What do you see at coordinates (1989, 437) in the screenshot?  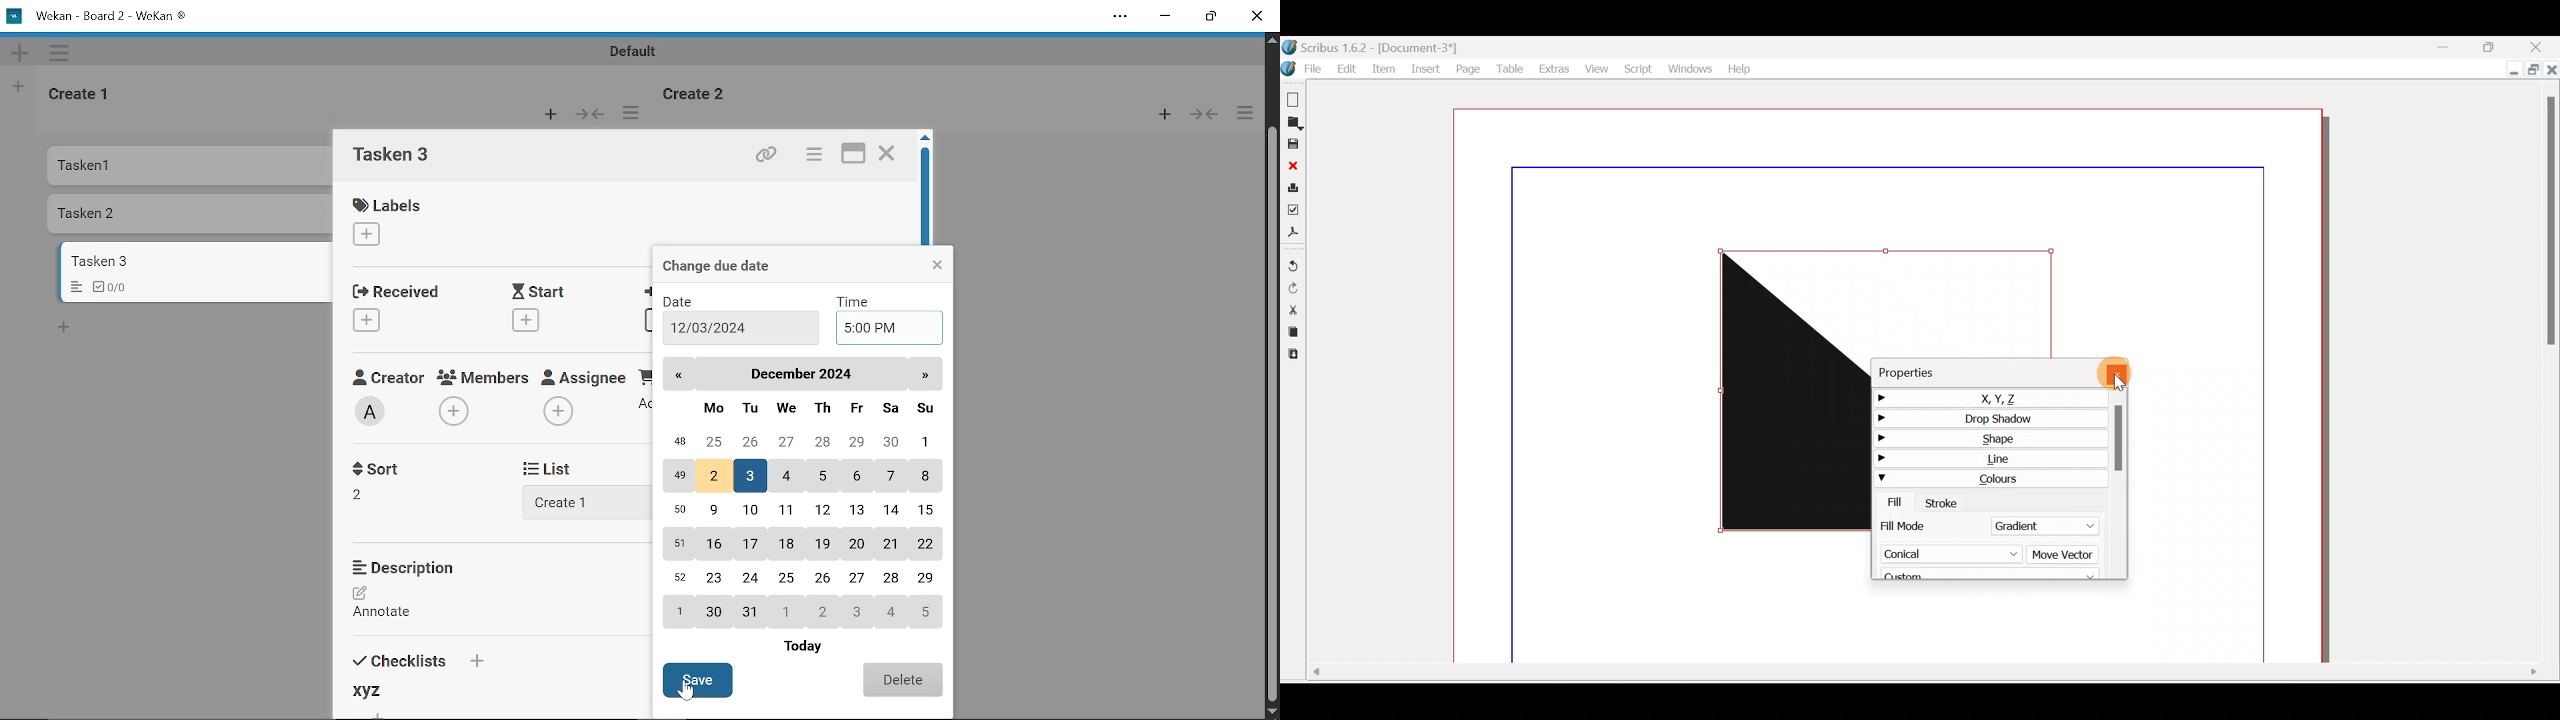 I see `Shape` at bounding box center [1989, 437].